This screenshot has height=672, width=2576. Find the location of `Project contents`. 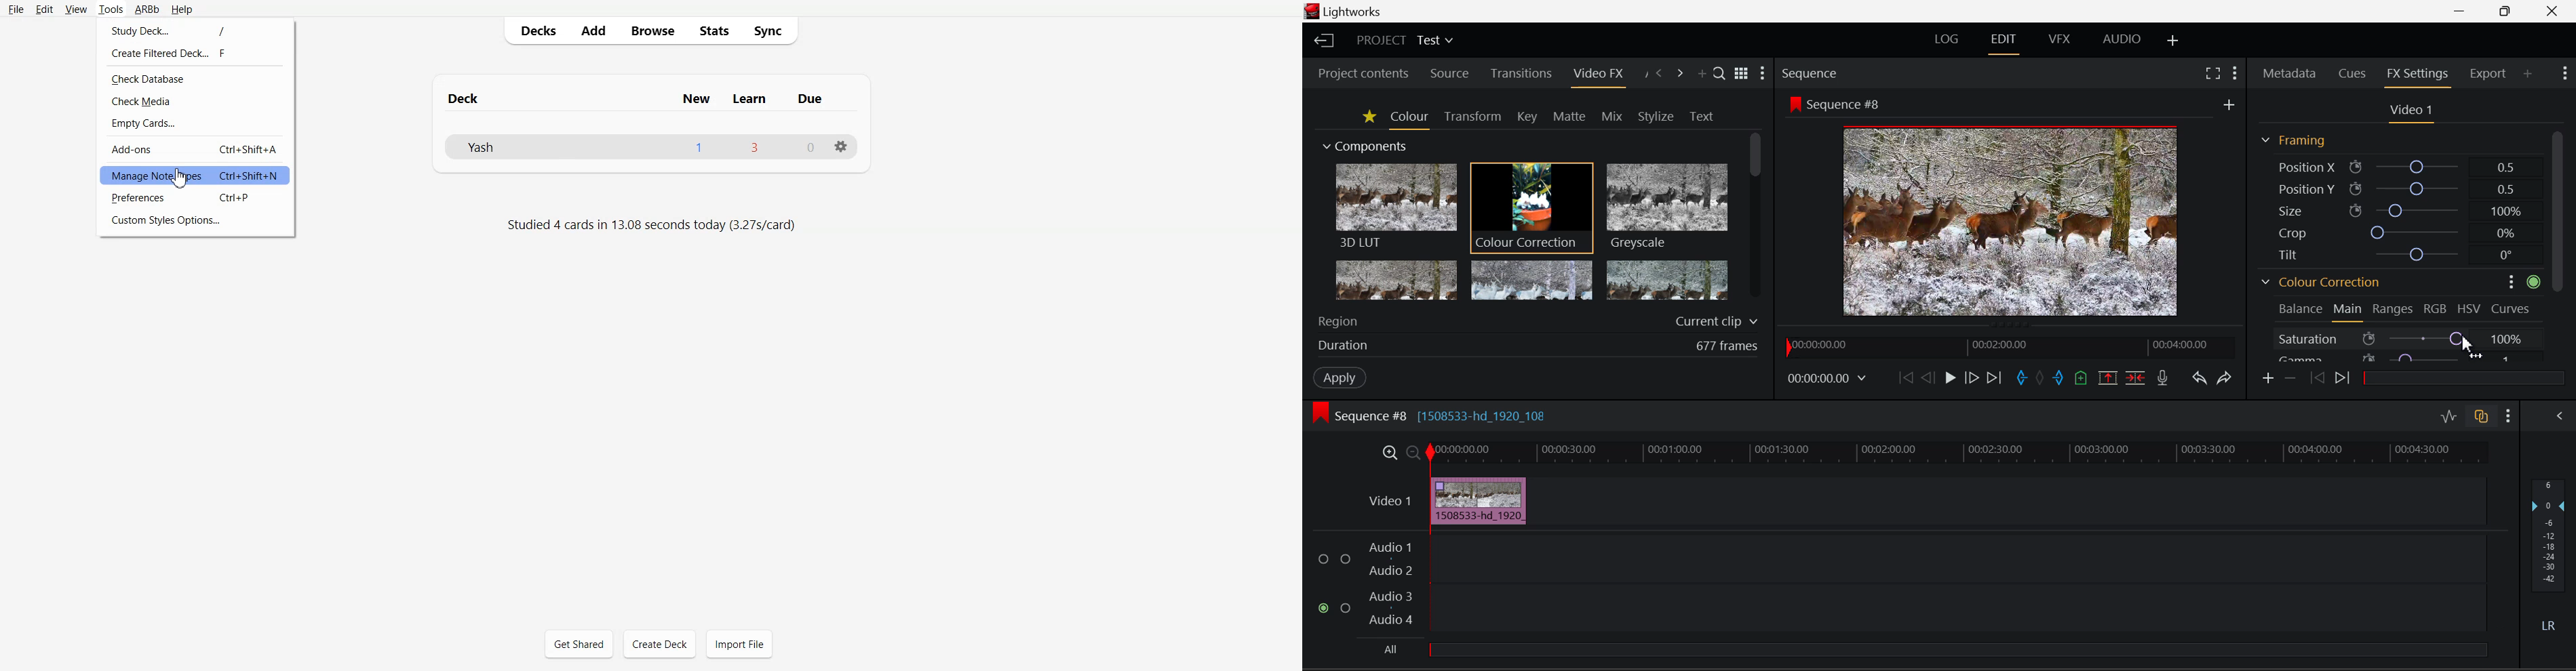

Project contents is located at coordinates (1359, 72).